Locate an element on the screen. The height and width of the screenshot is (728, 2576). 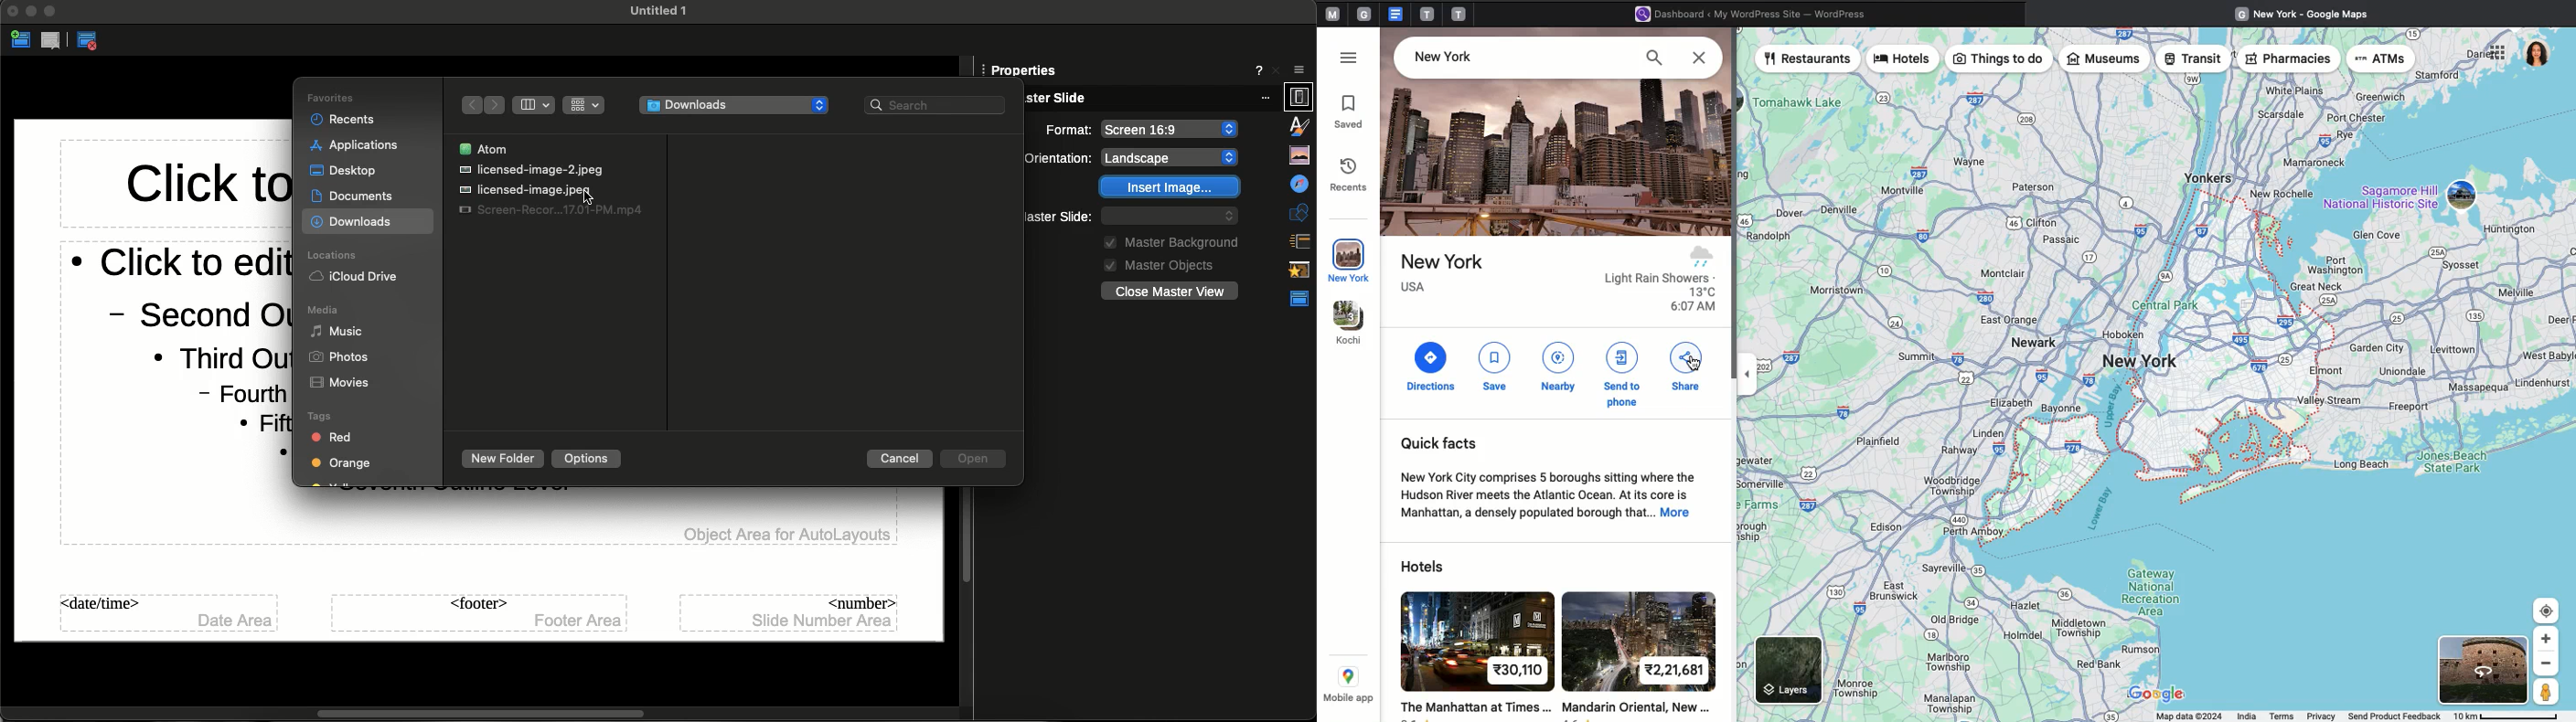
Zoom In is located at coordinates (2546, 639).